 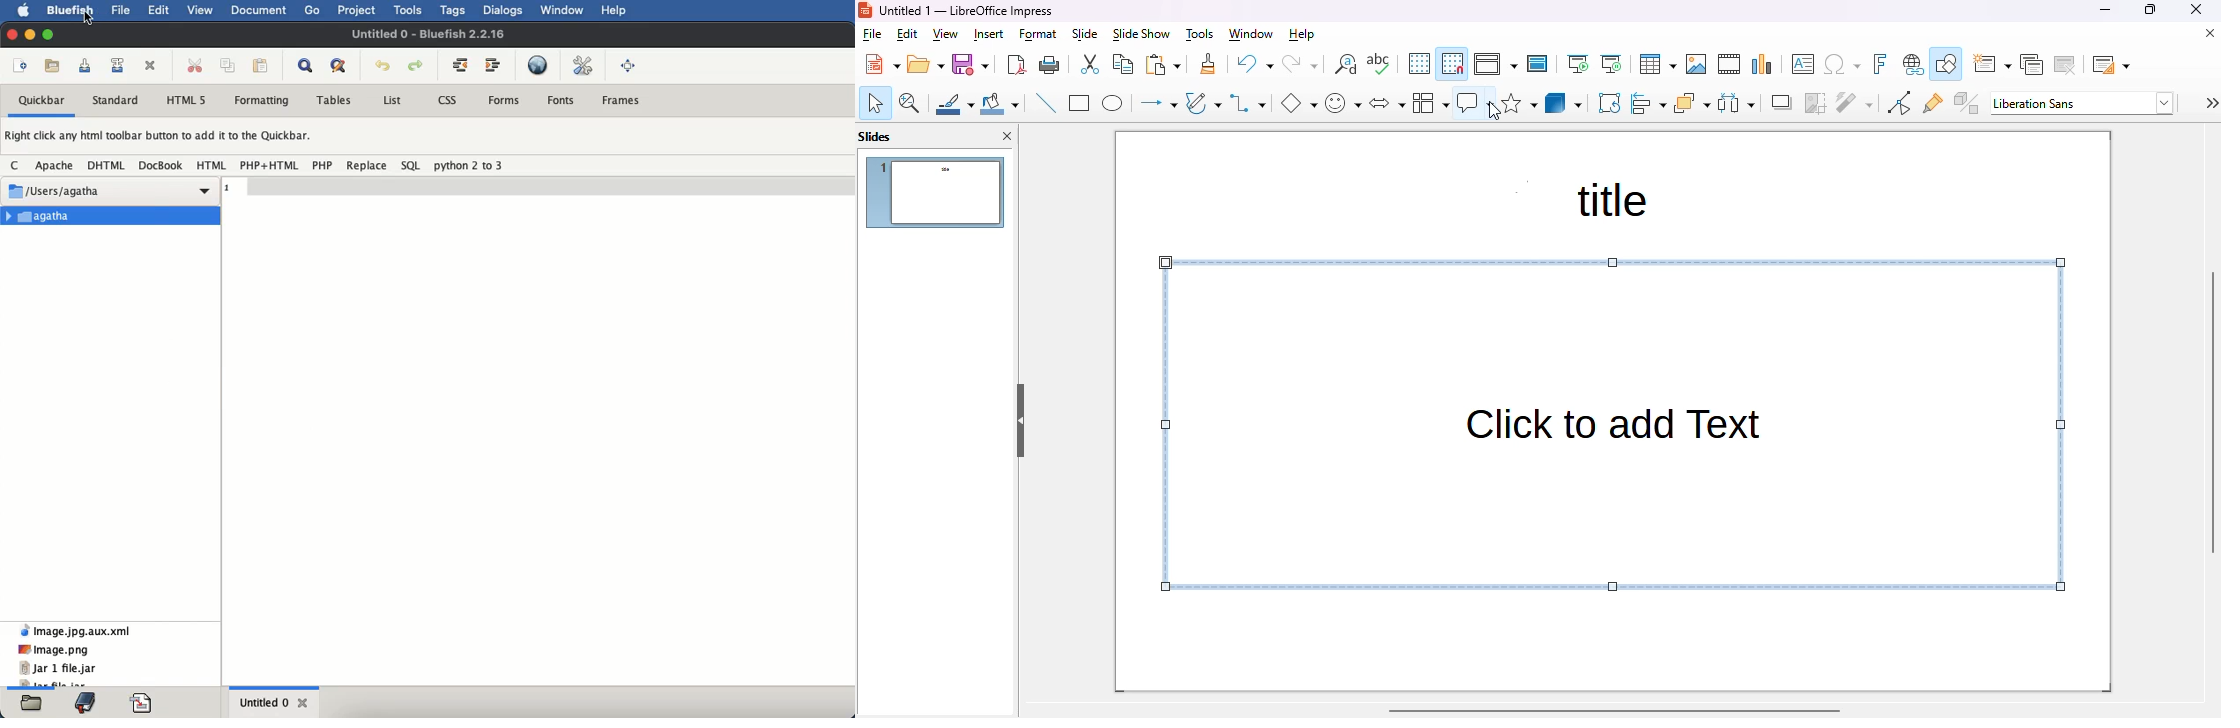 I want to click on insert line, so click(x=1045, y=102).